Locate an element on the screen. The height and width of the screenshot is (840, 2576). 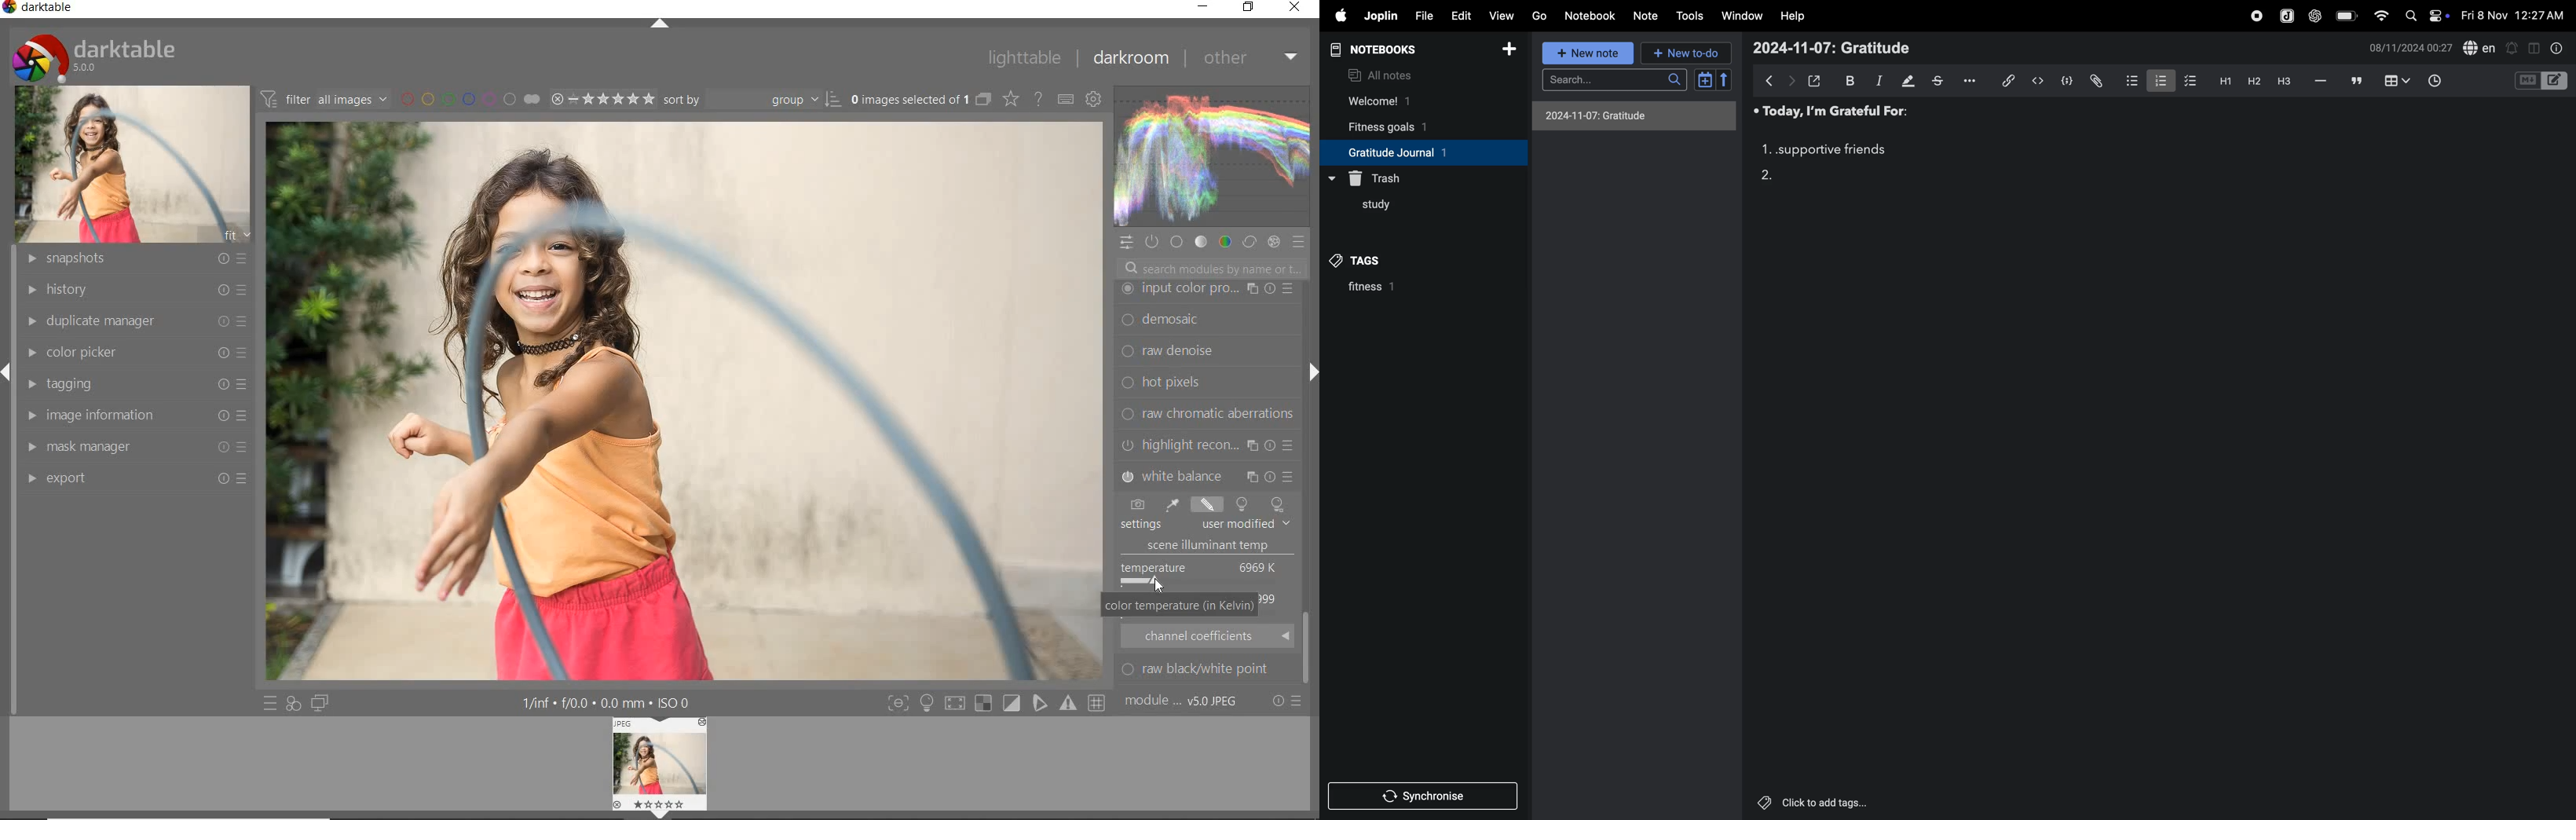
help is located at coordinates (1794, 17).